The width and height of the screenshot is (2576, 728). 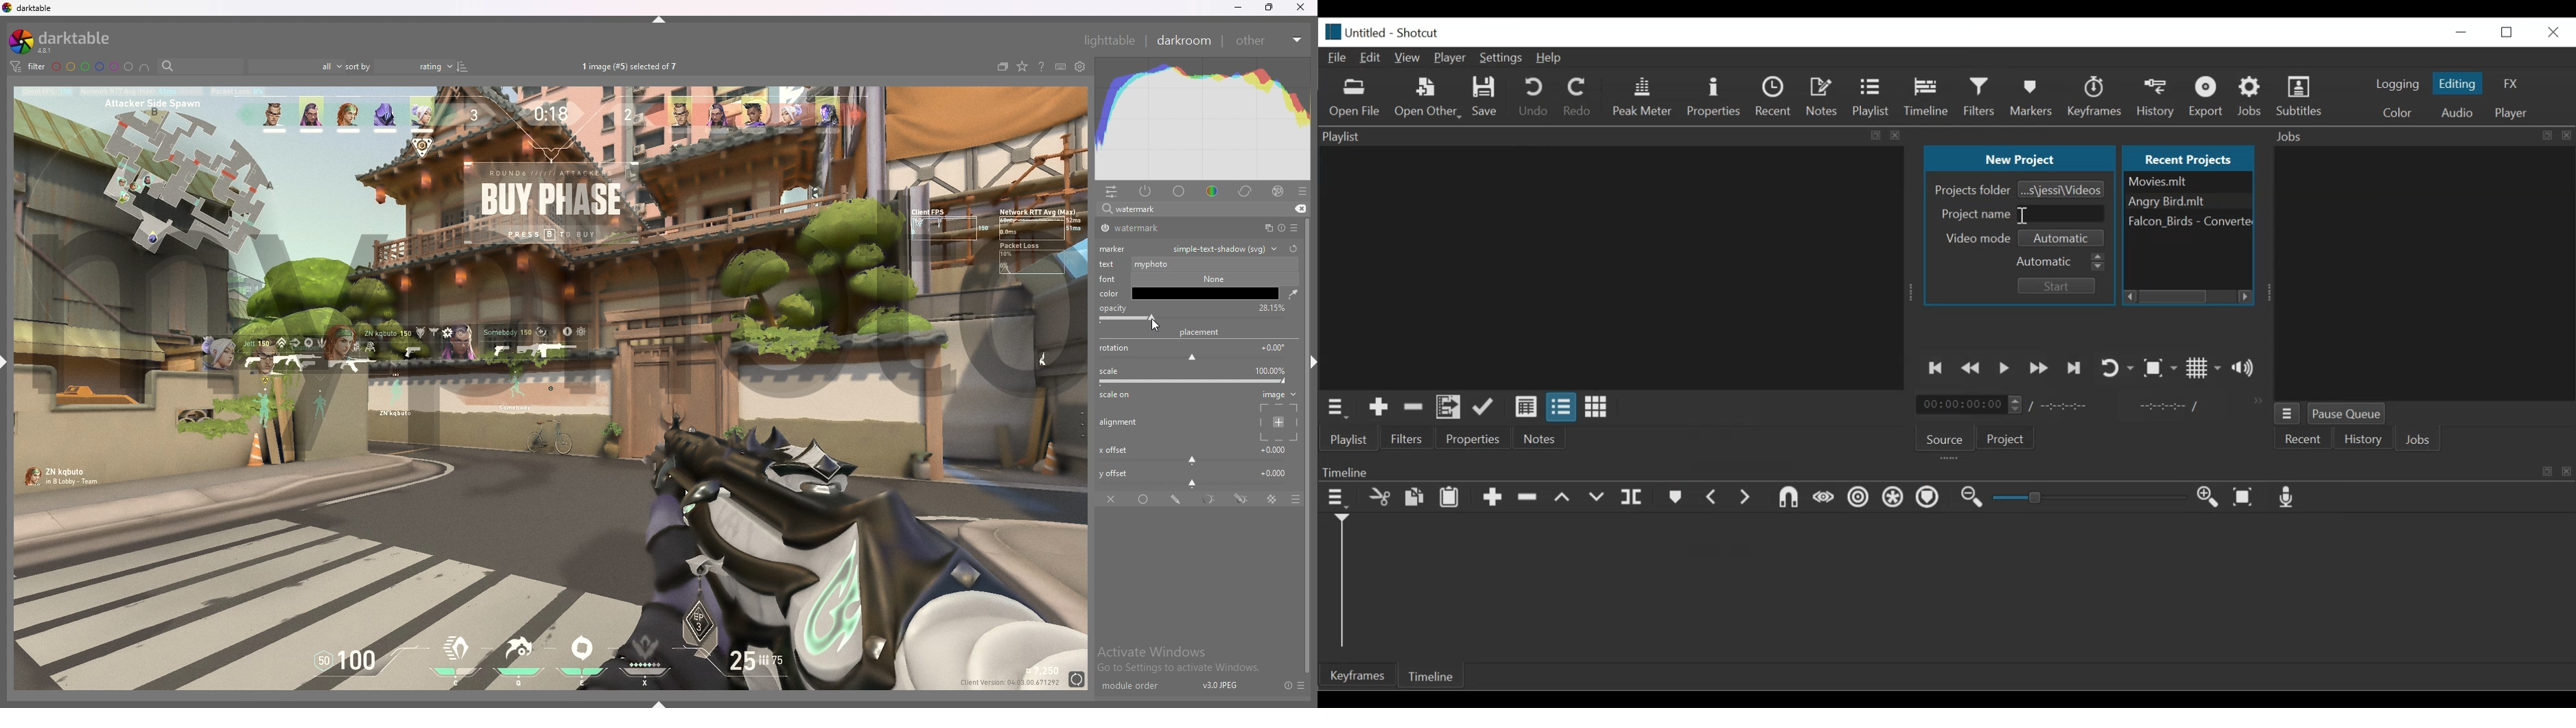 I want to click on File, so click(x=2188, y=222).